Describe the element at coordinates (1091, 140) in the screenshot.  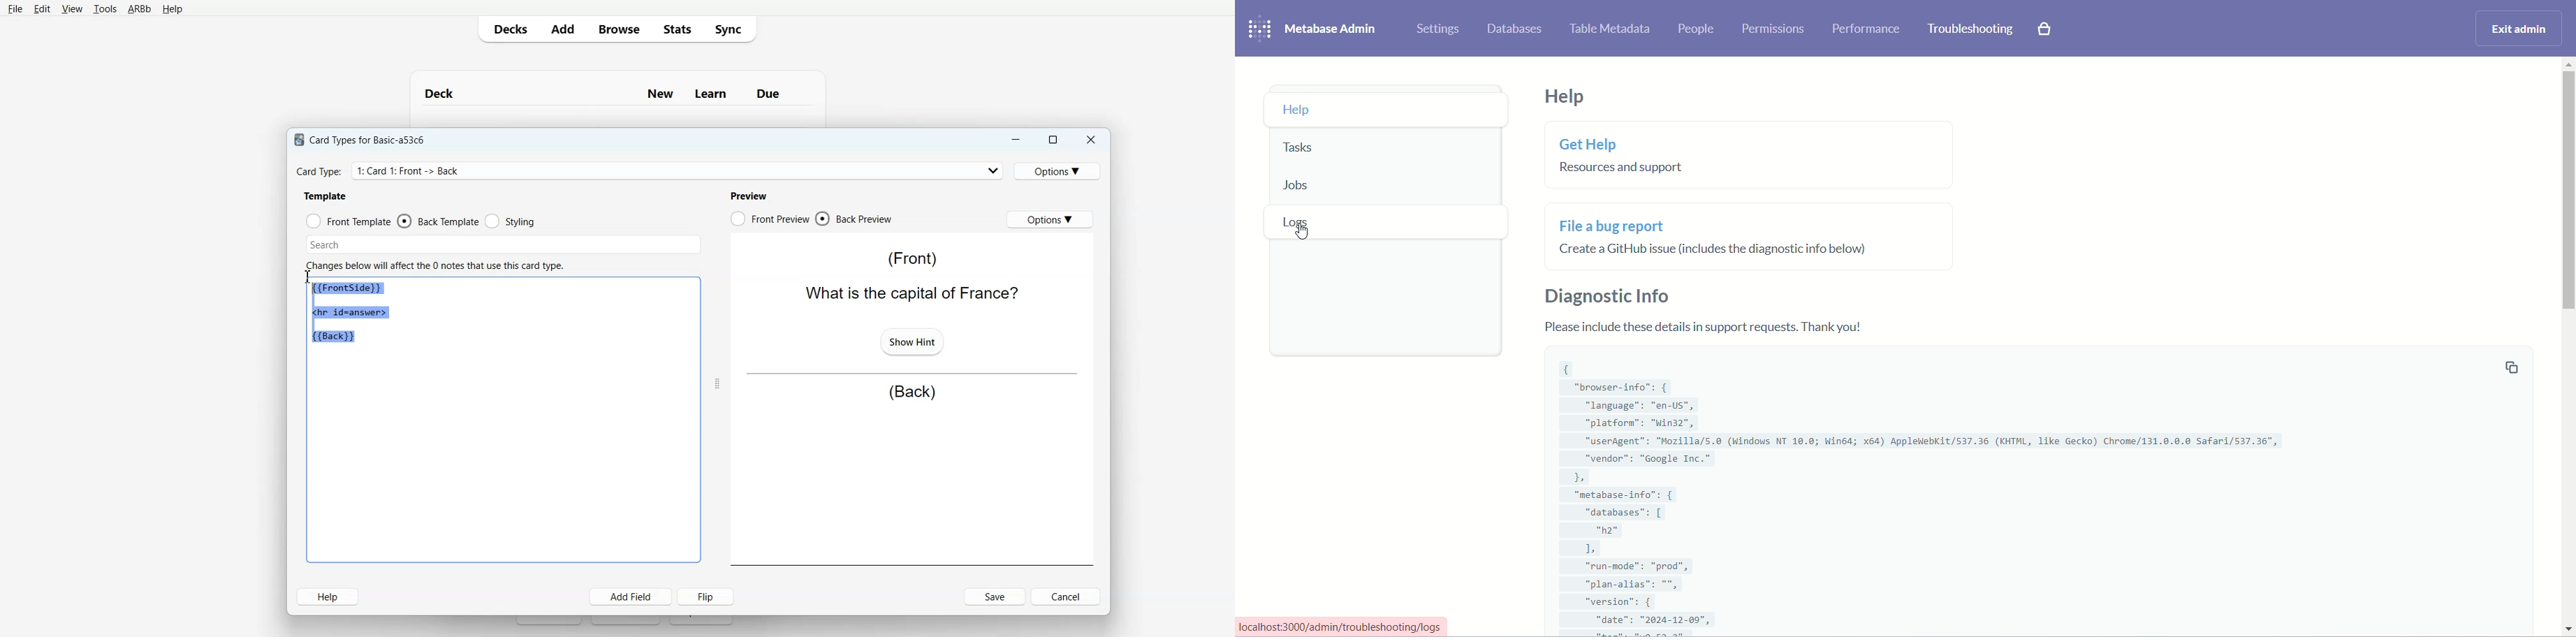
I see `Close` at that location.